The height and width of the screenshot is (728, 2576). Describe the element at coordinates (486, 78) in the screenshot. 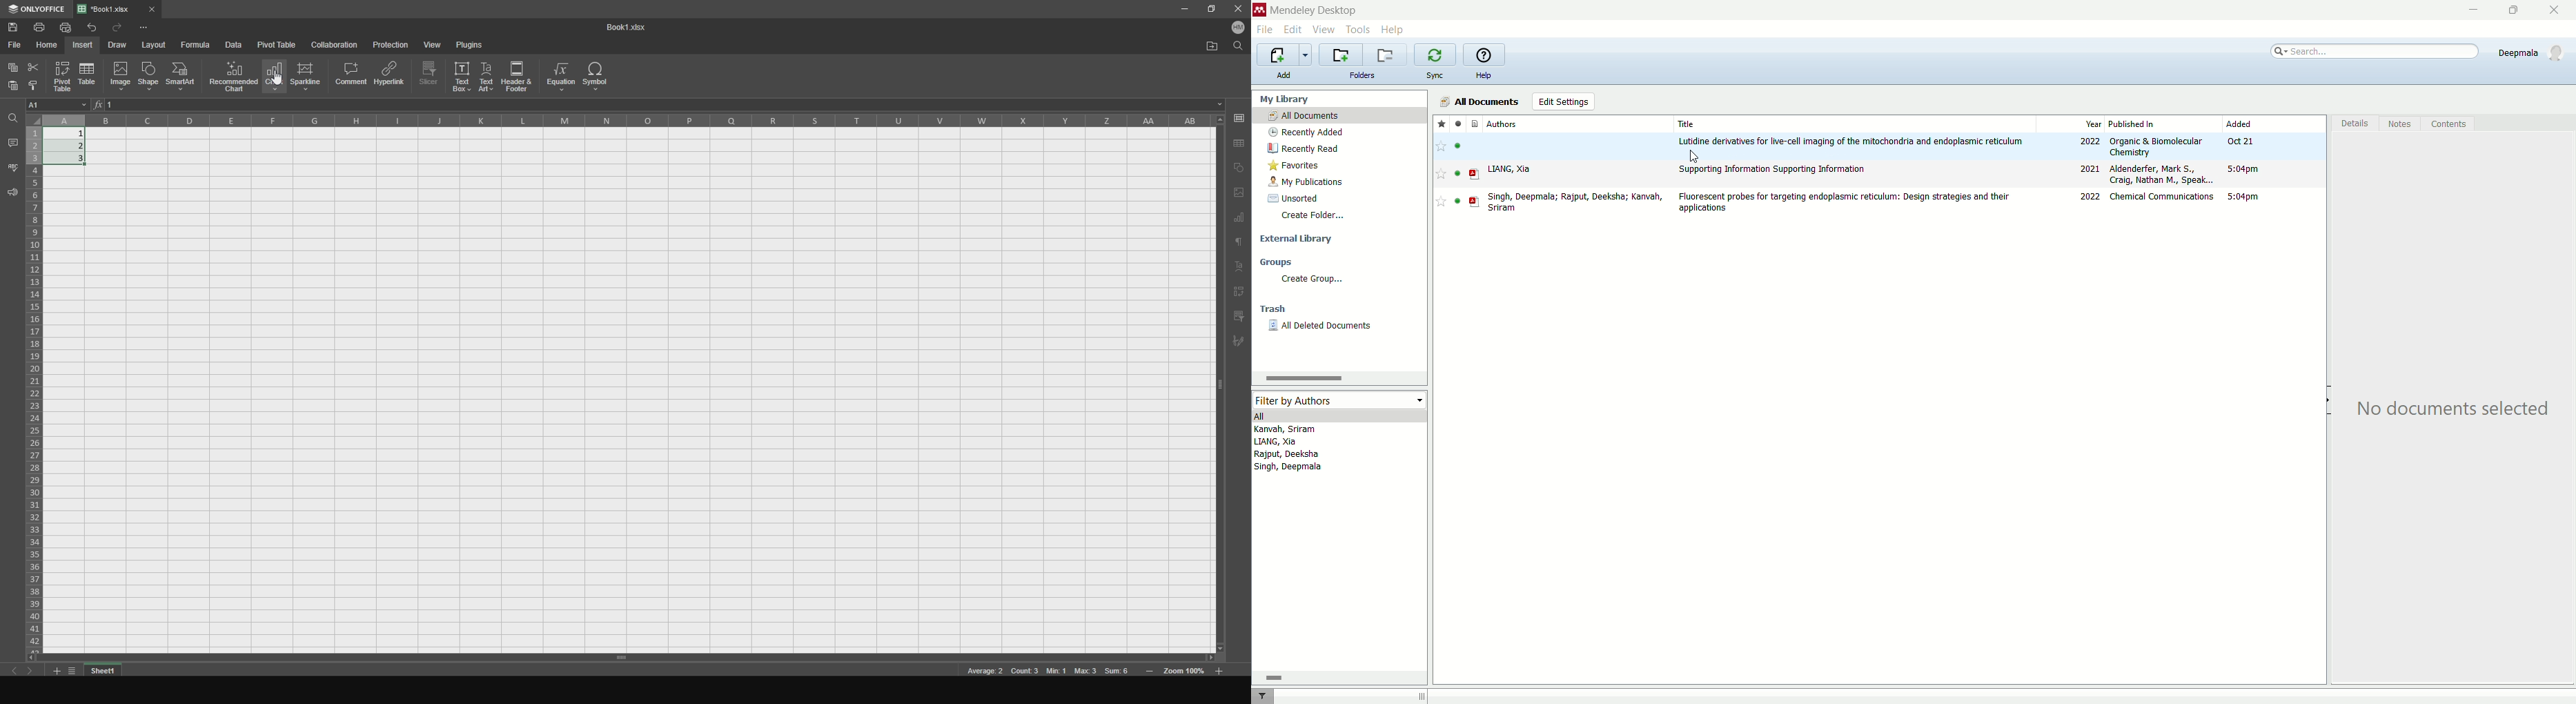

I see `text art` at that location.